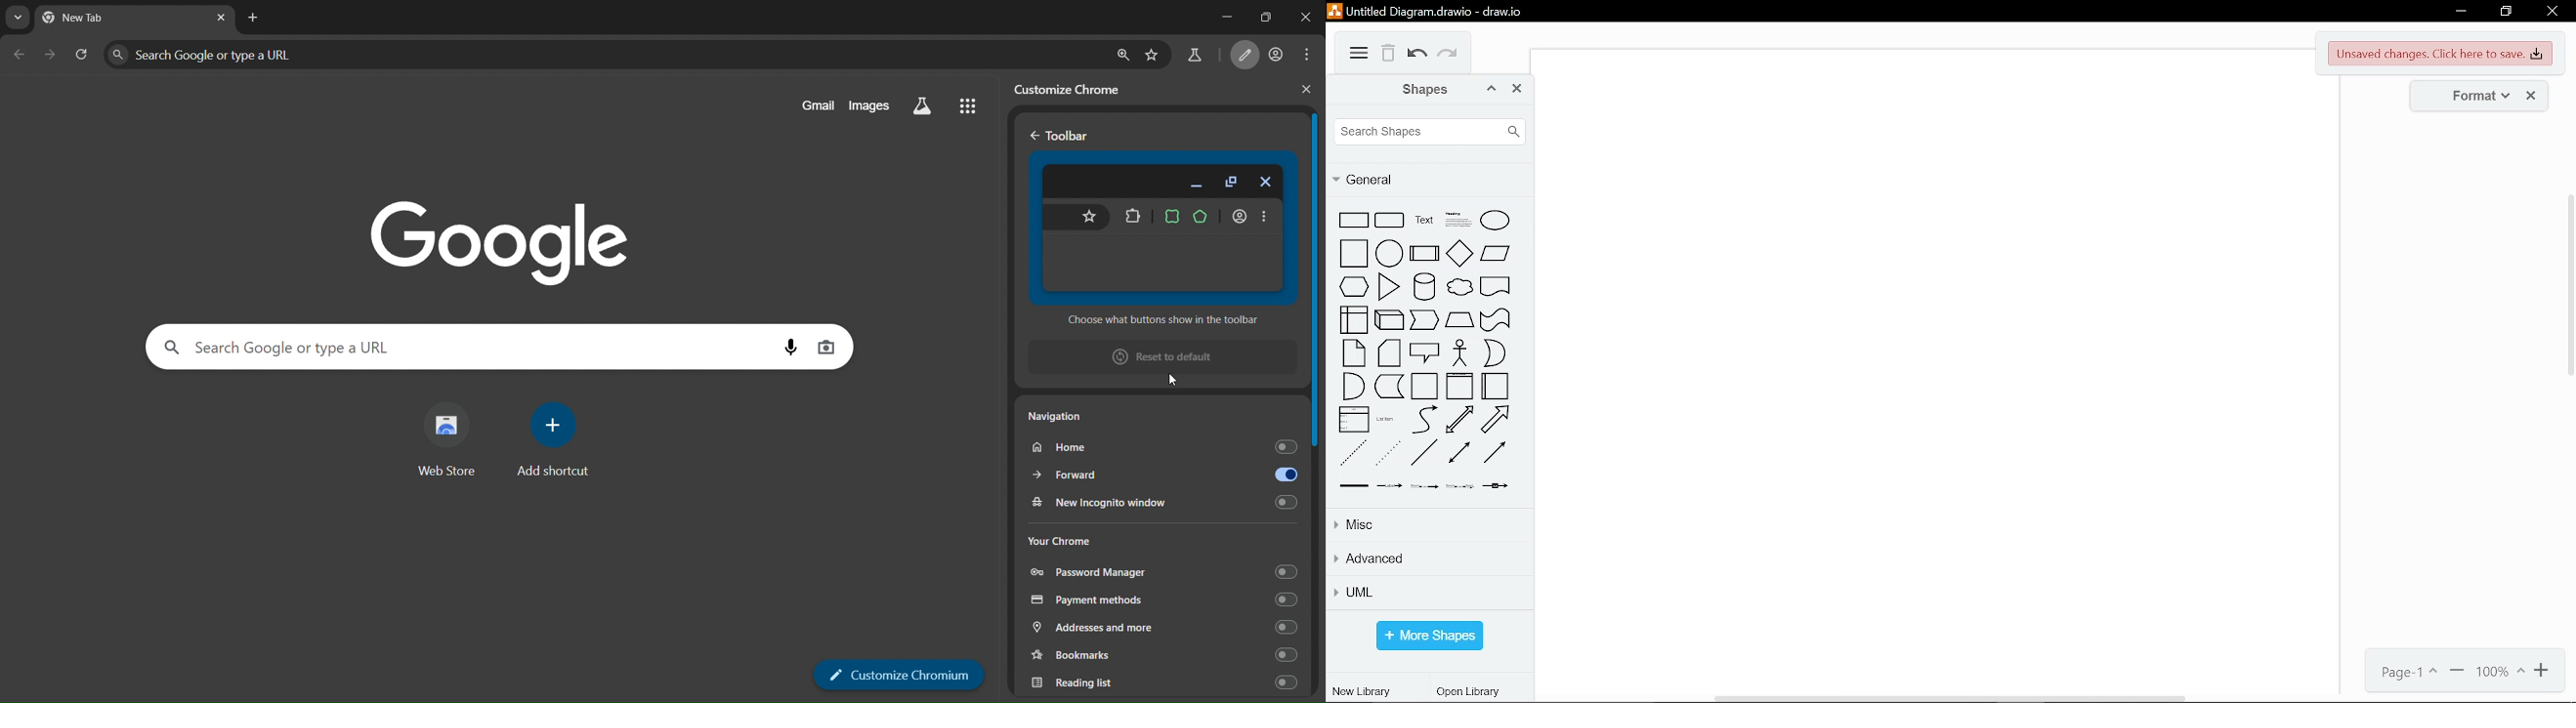 The image size is (2576, 728). Describe the element at coordinates (1112, 538) in the screenshot. I see `your chrome` at that location.